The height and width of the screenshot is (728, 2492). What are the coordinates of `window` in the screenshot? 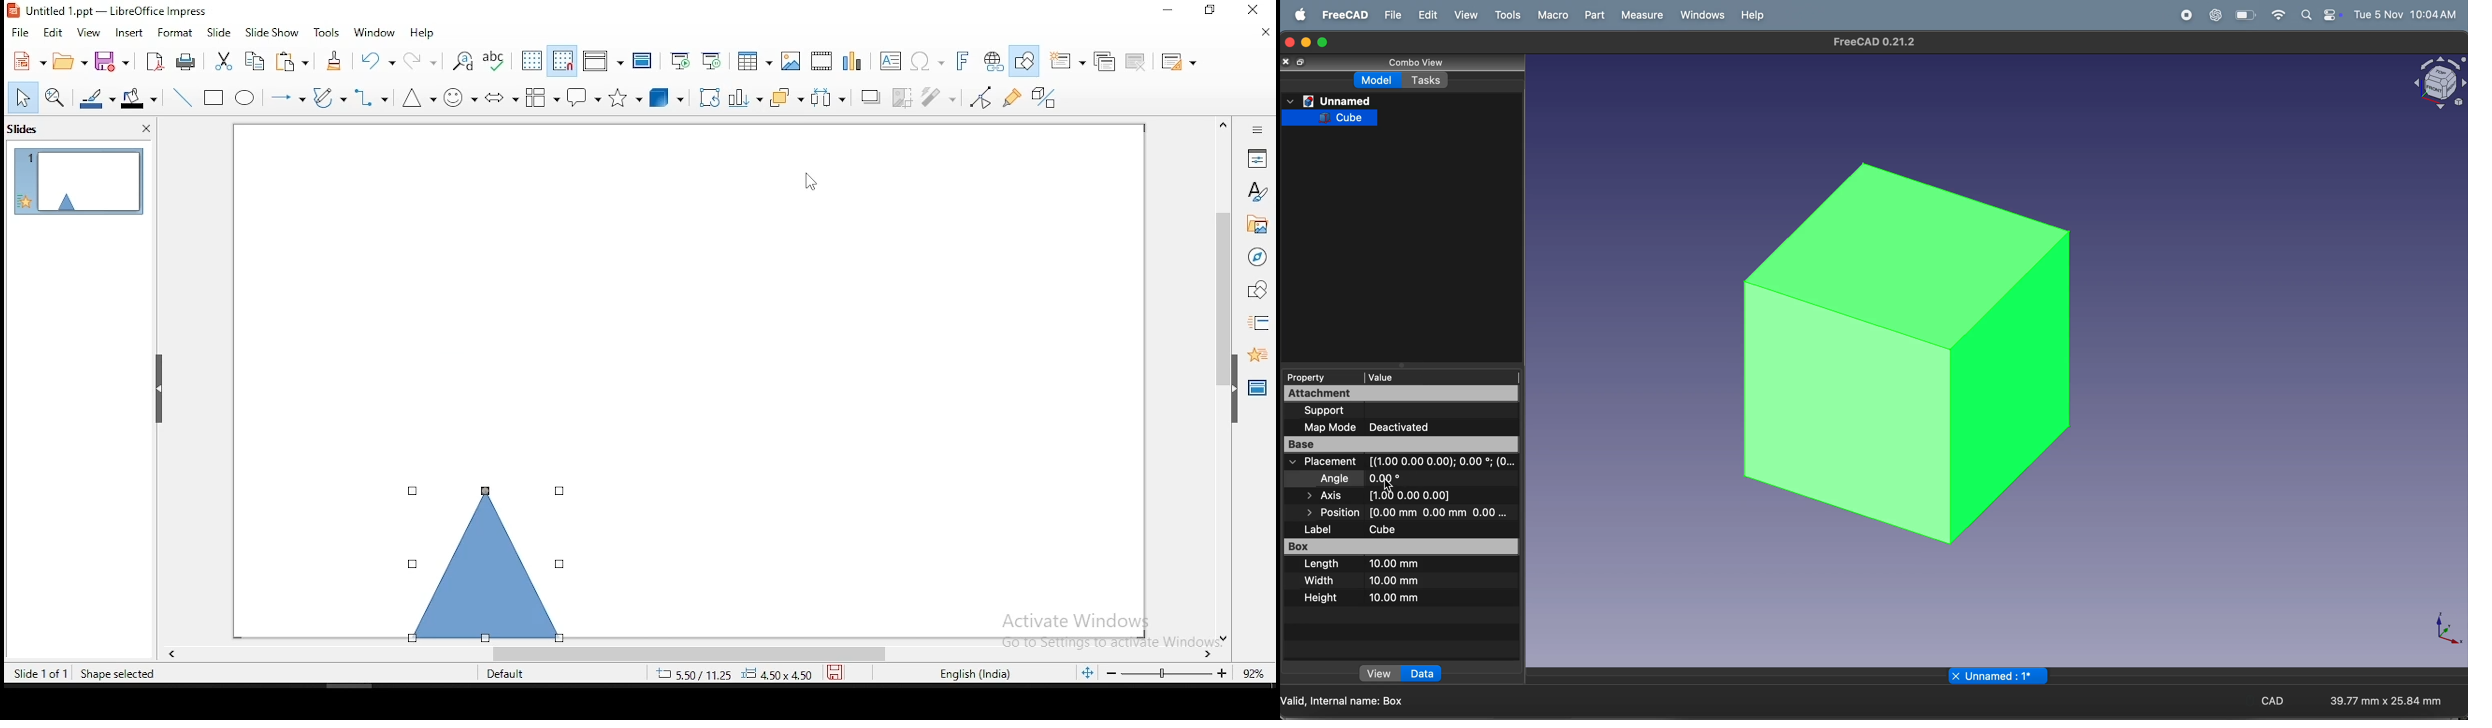 It's located at (375, 33).